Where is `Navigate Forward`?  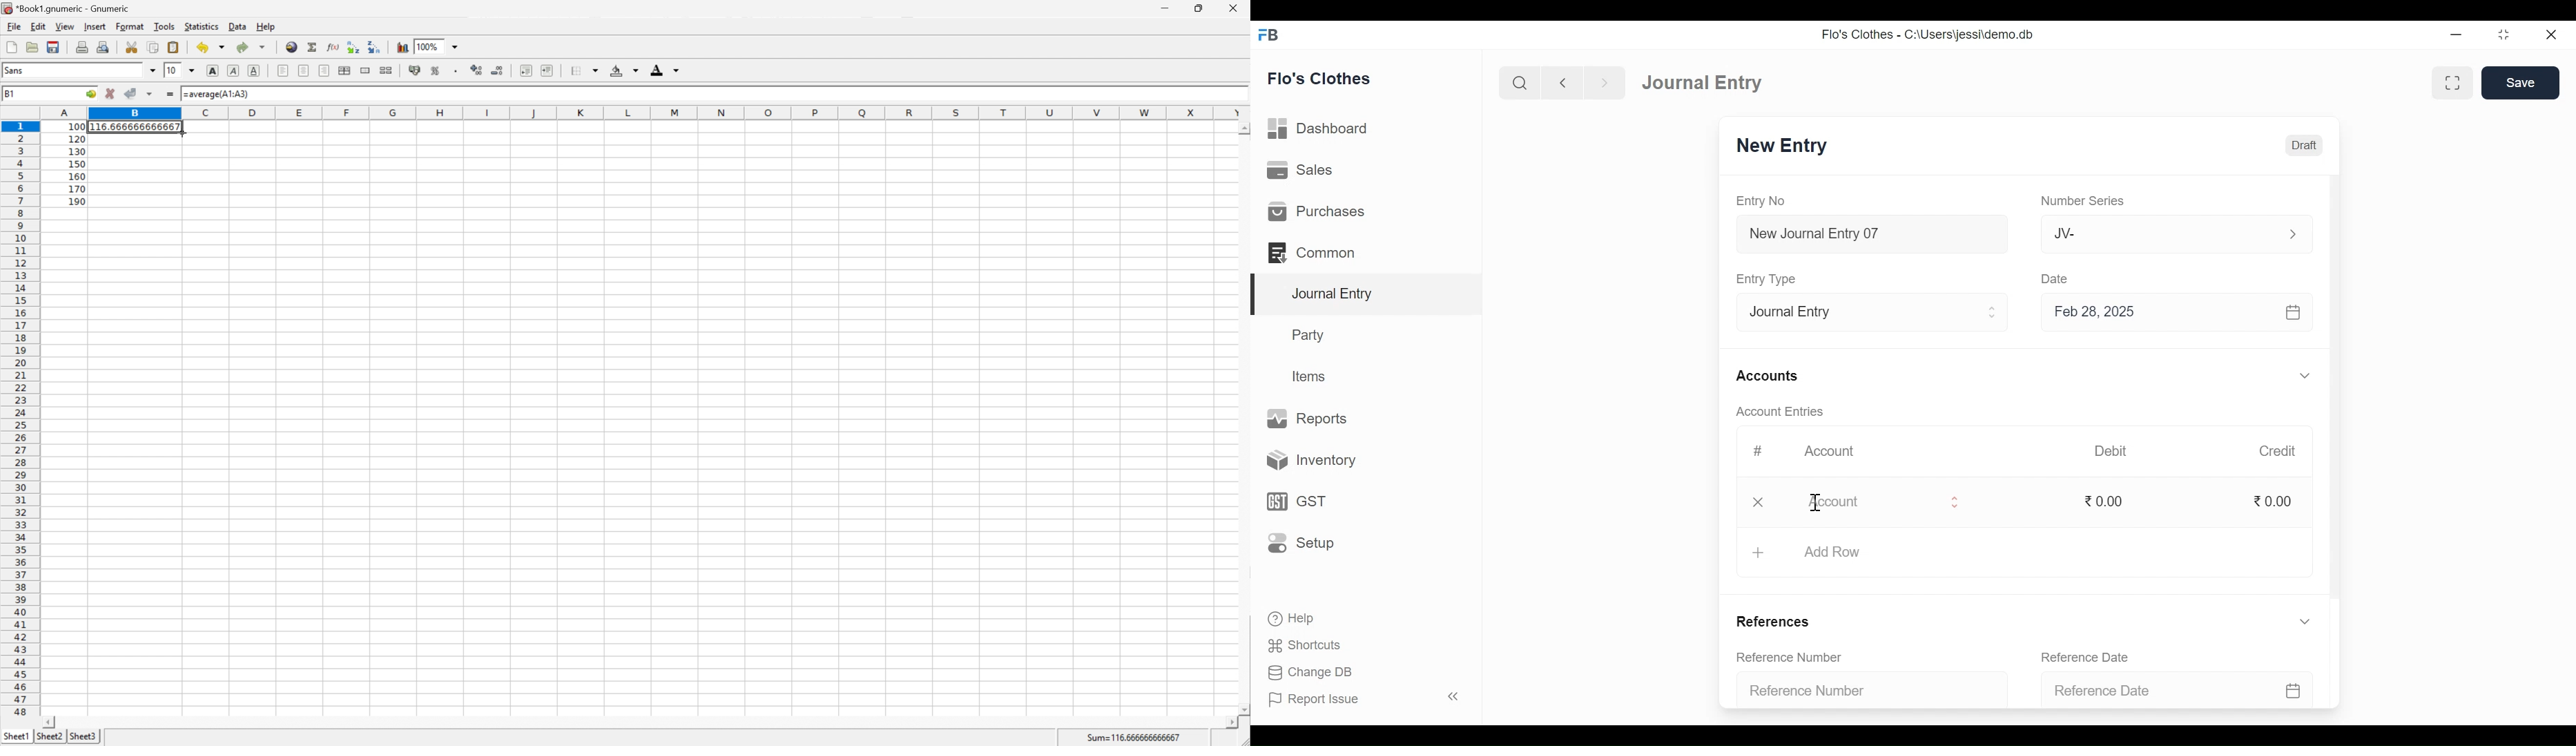 Navigate Forward is located at coordinates (1605, 83).